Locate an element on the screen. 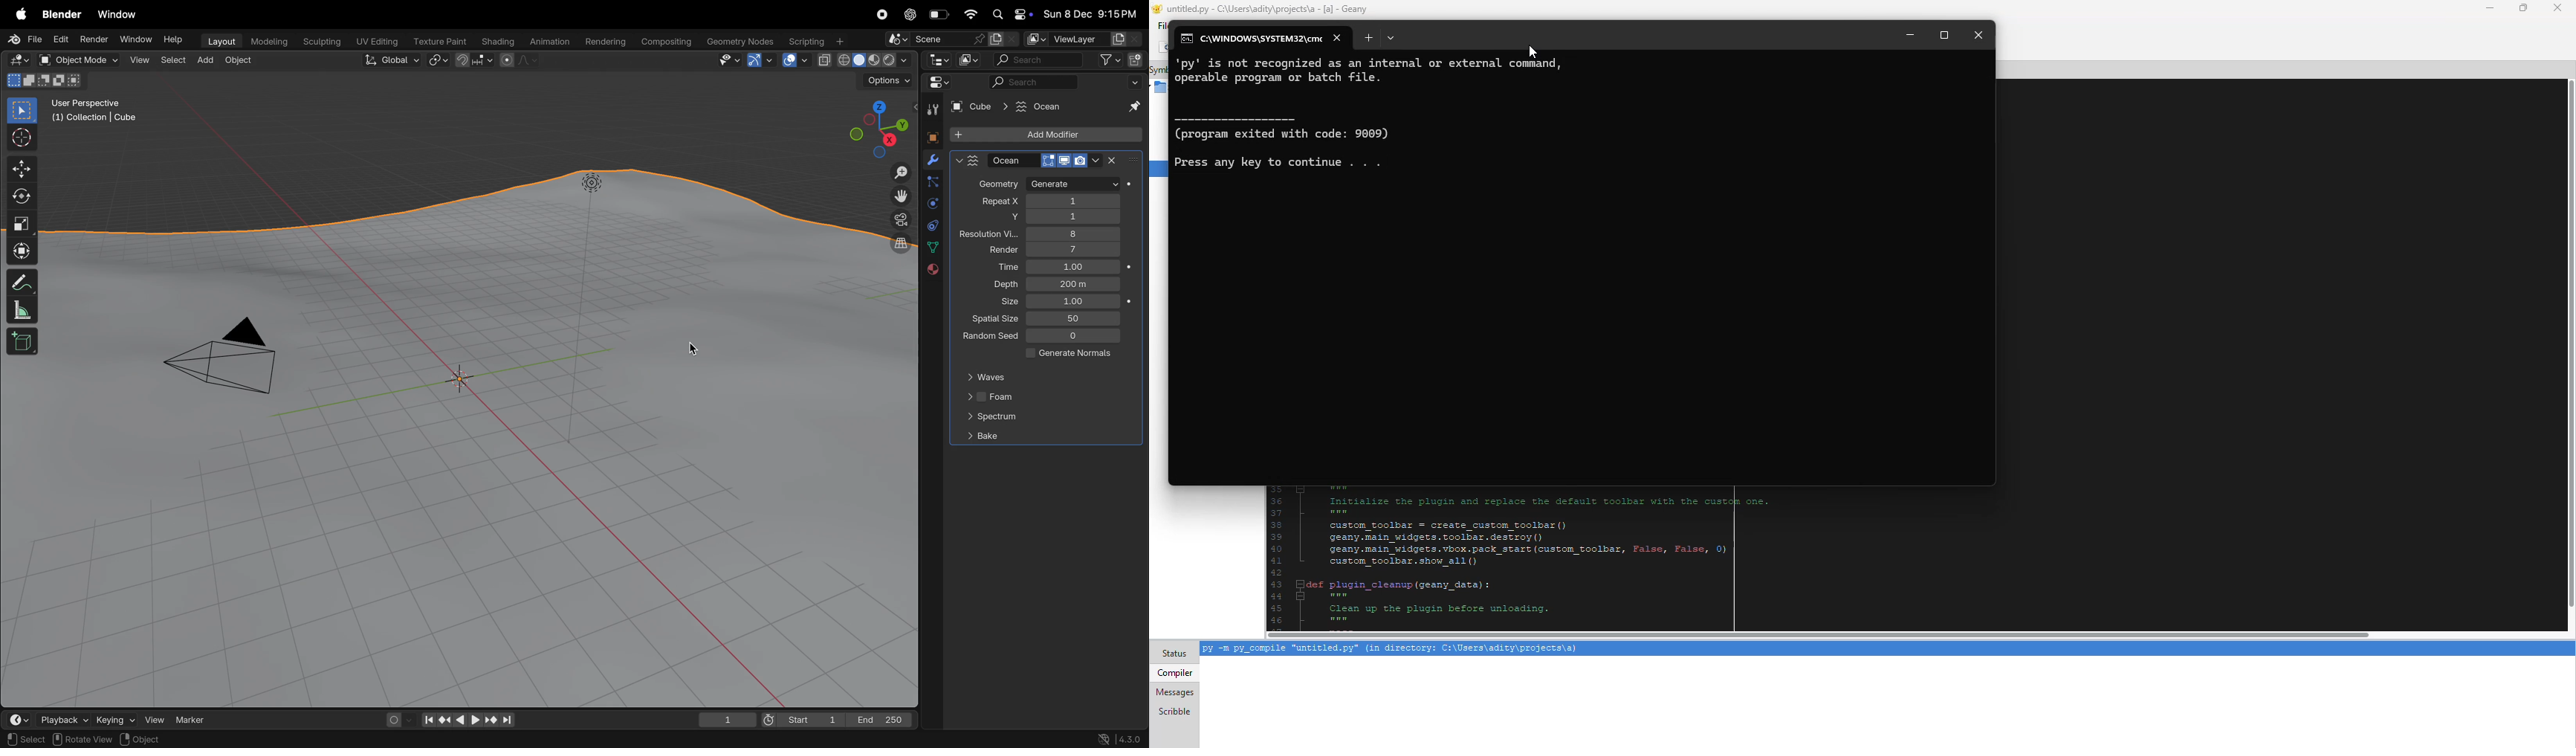 This screenshot has width=2576, height=756. rendering is located at coordinates (605, 42).